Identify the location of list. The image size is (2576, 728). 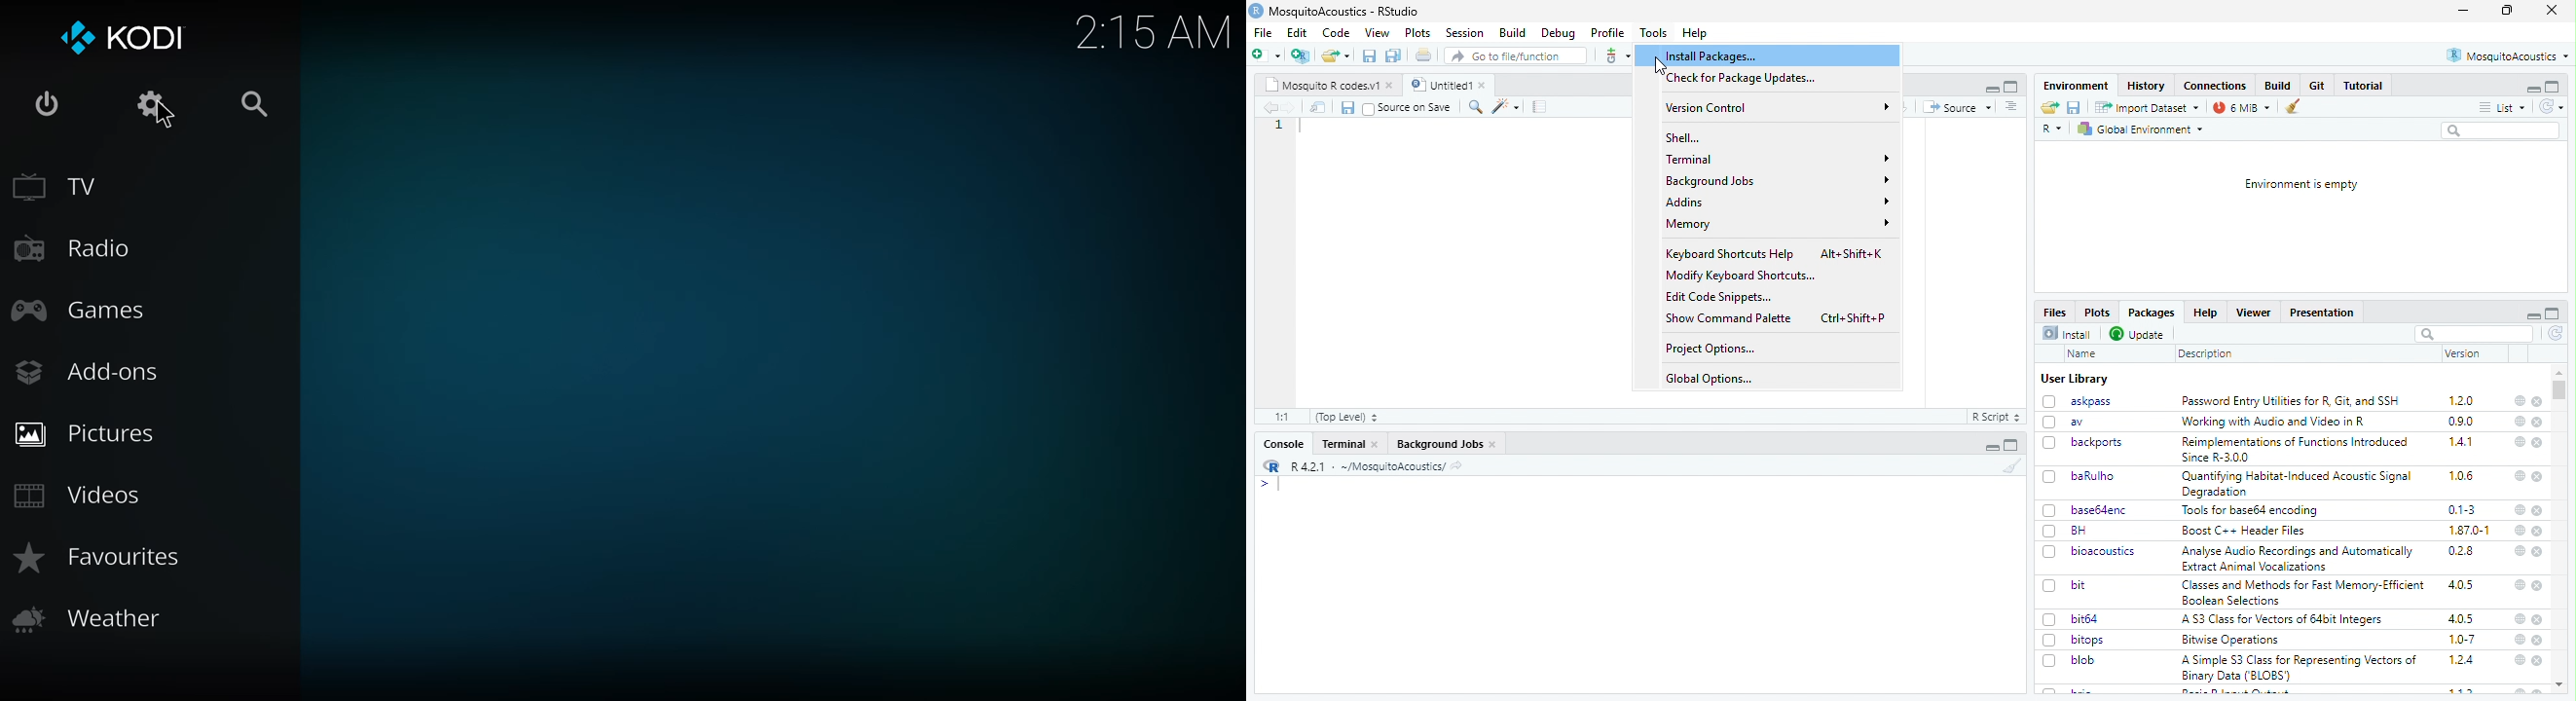
(2503, 108).